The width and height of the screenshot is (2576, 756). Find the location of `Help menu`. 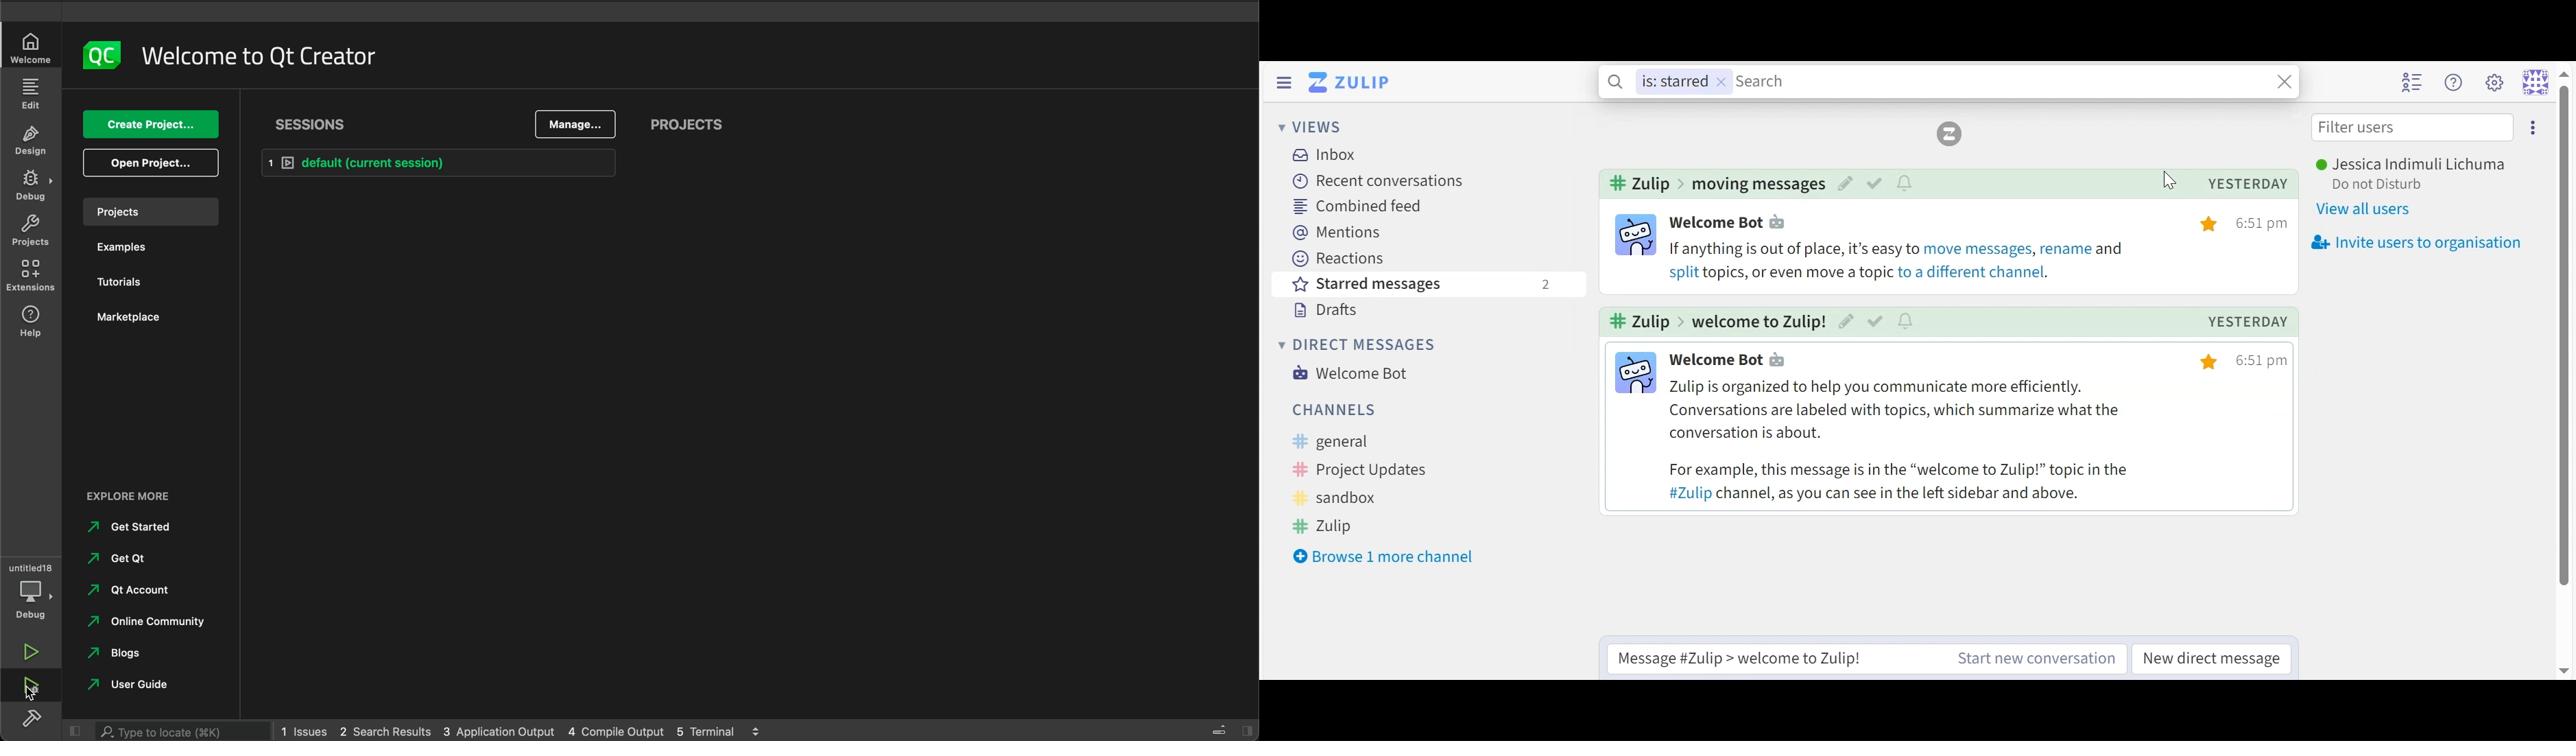

Help menu is located at coordinates (2455, 82).